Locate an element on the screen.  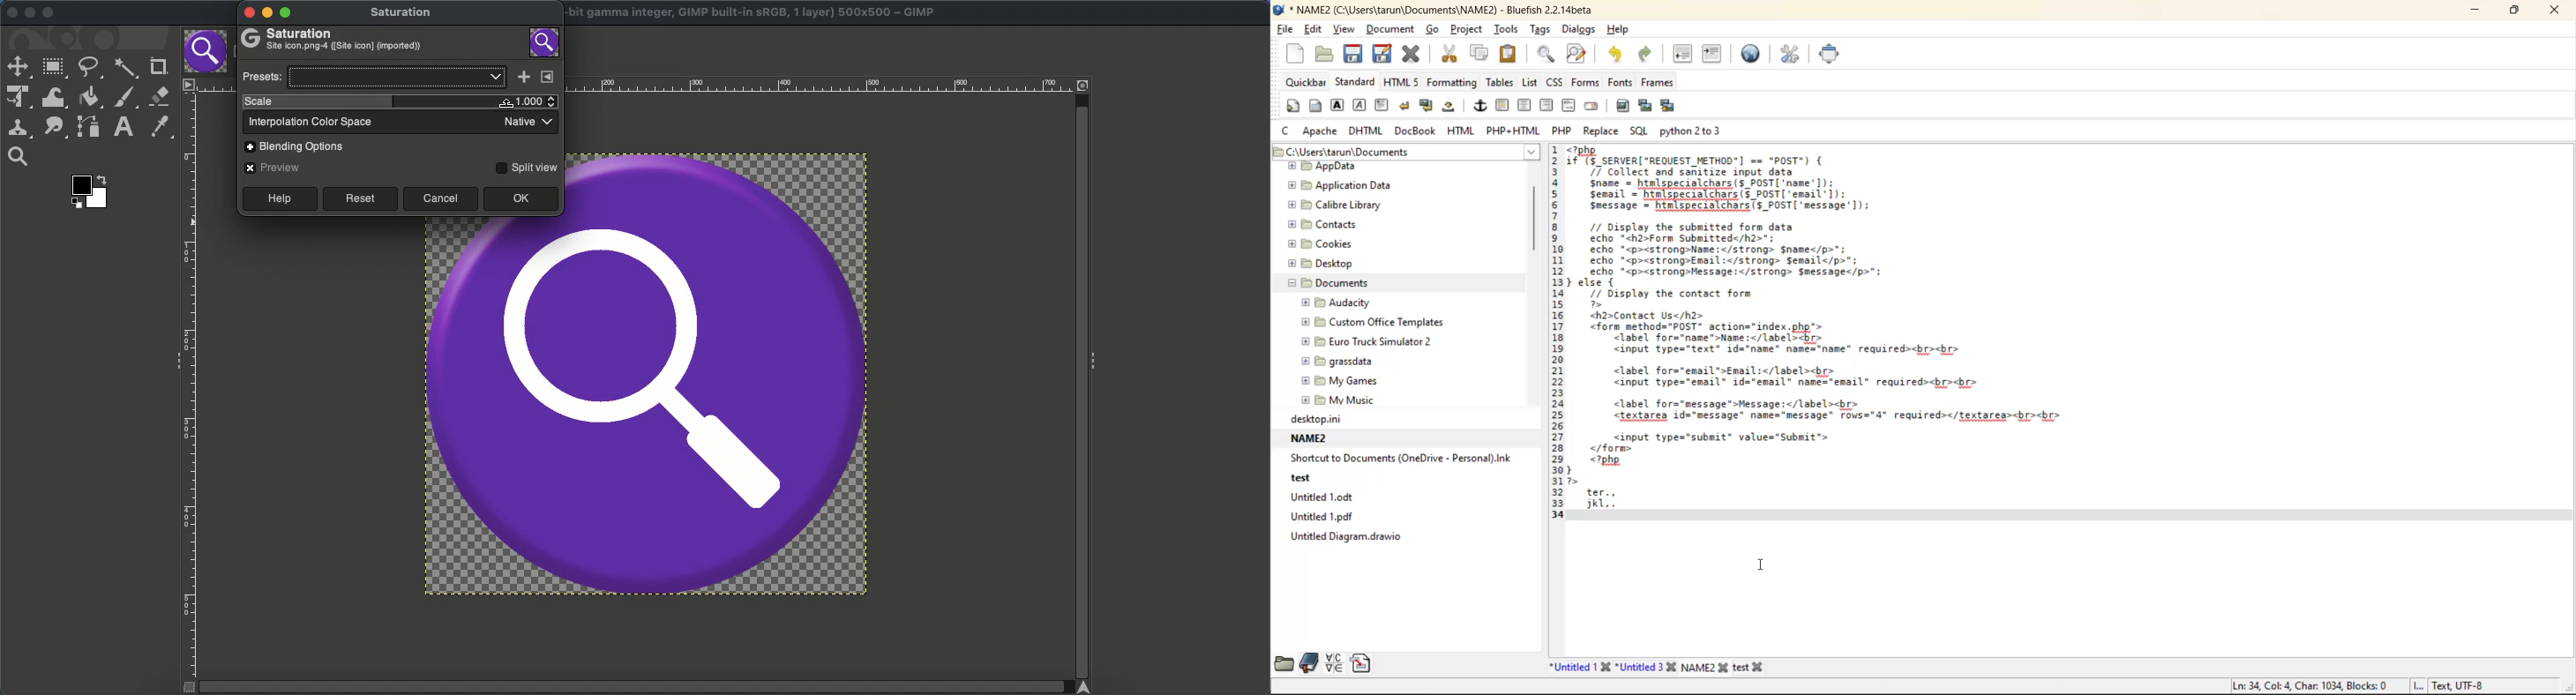
unindent is located at coordinates (1683, 54).